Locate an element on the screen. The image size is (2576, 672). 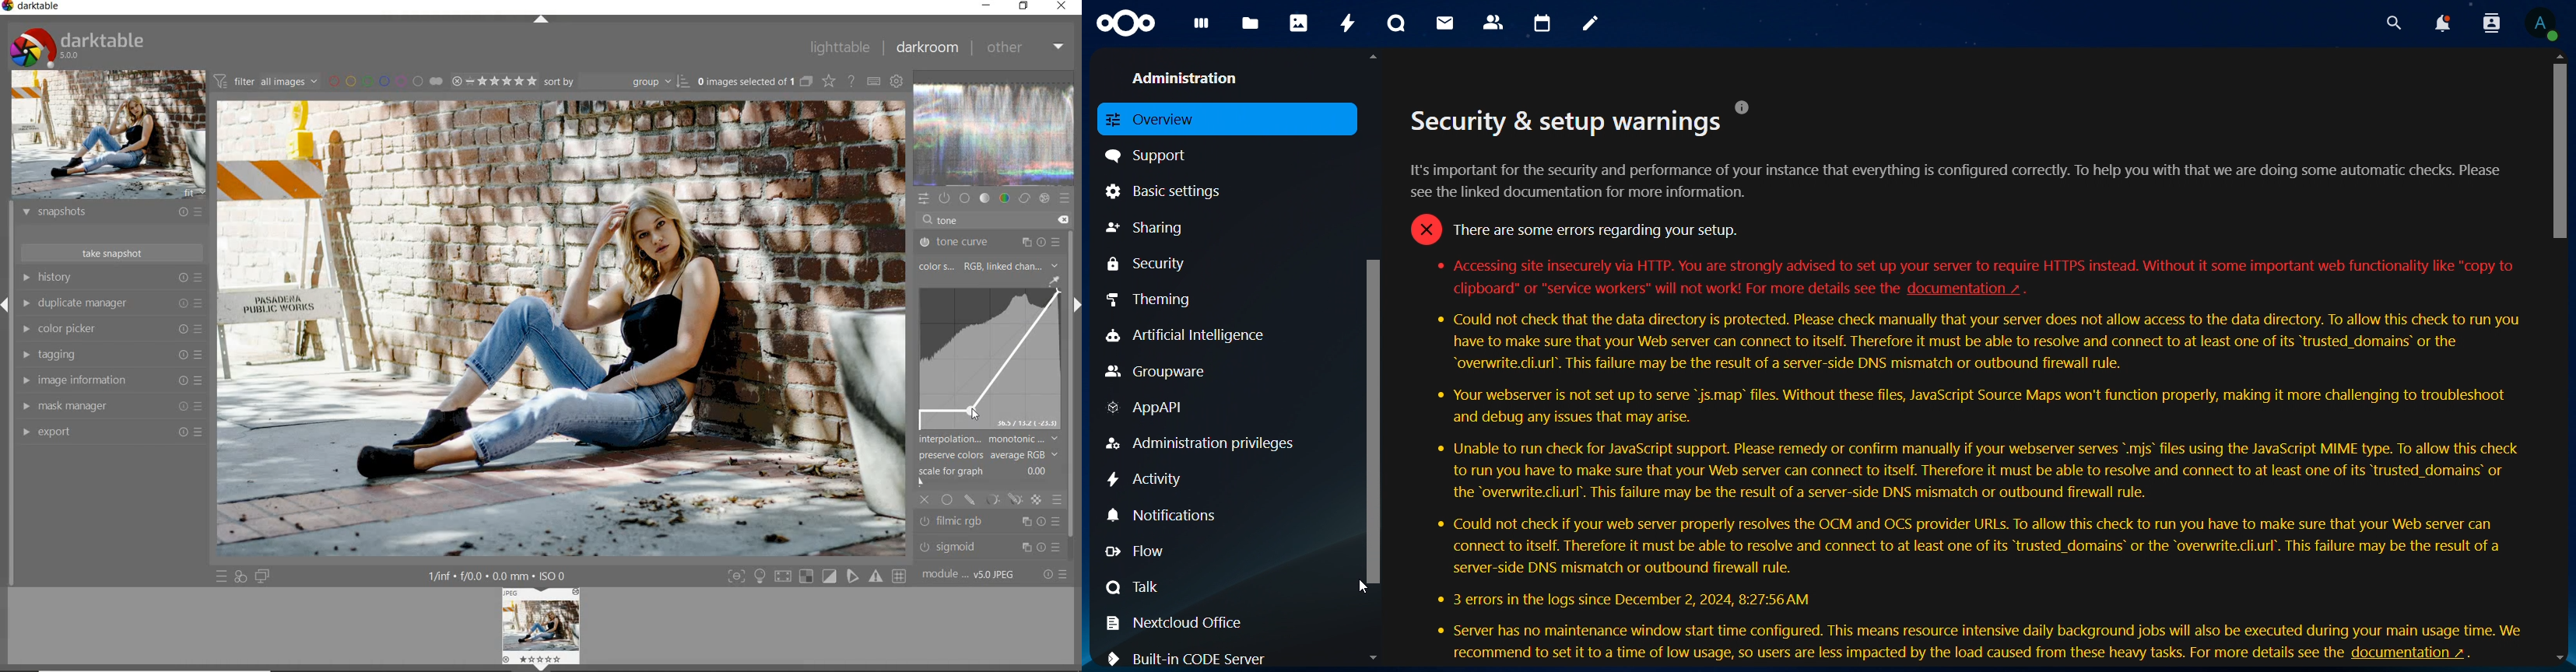
overview is located at coordinates (1158, 118).